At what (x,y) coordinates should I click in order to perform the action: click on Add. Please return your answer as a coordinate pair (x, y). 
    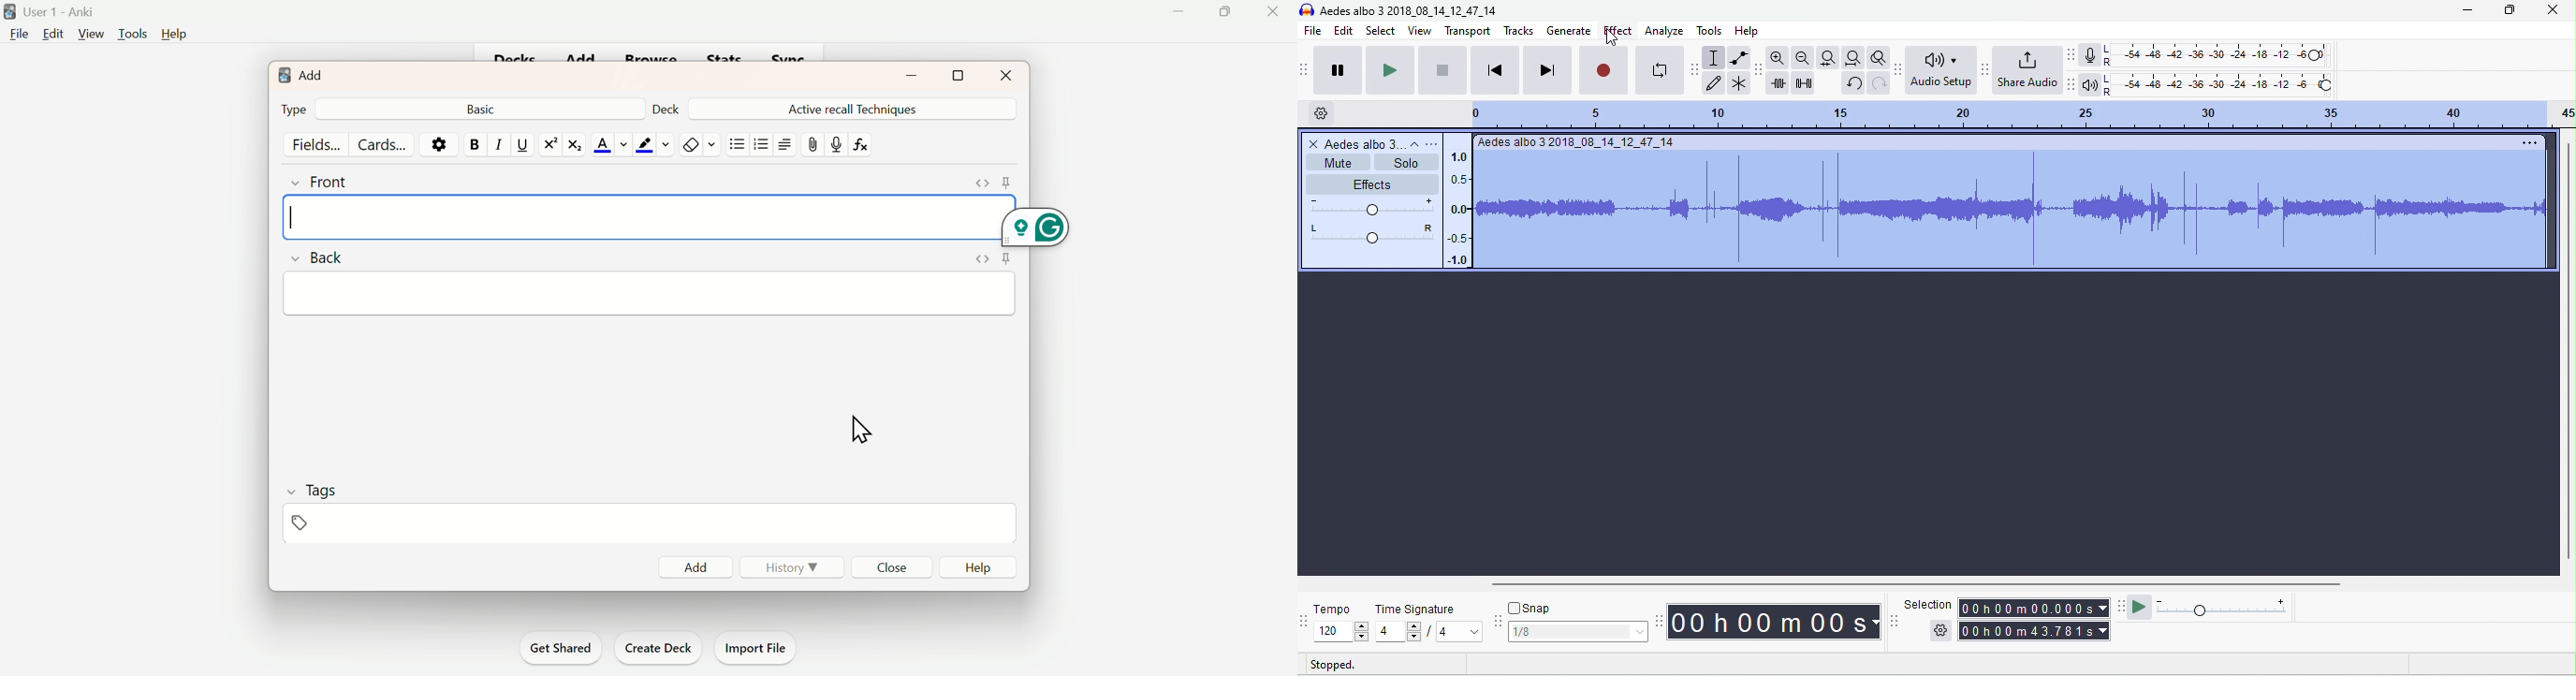
    Looking at the image, I should click on (311, 74).